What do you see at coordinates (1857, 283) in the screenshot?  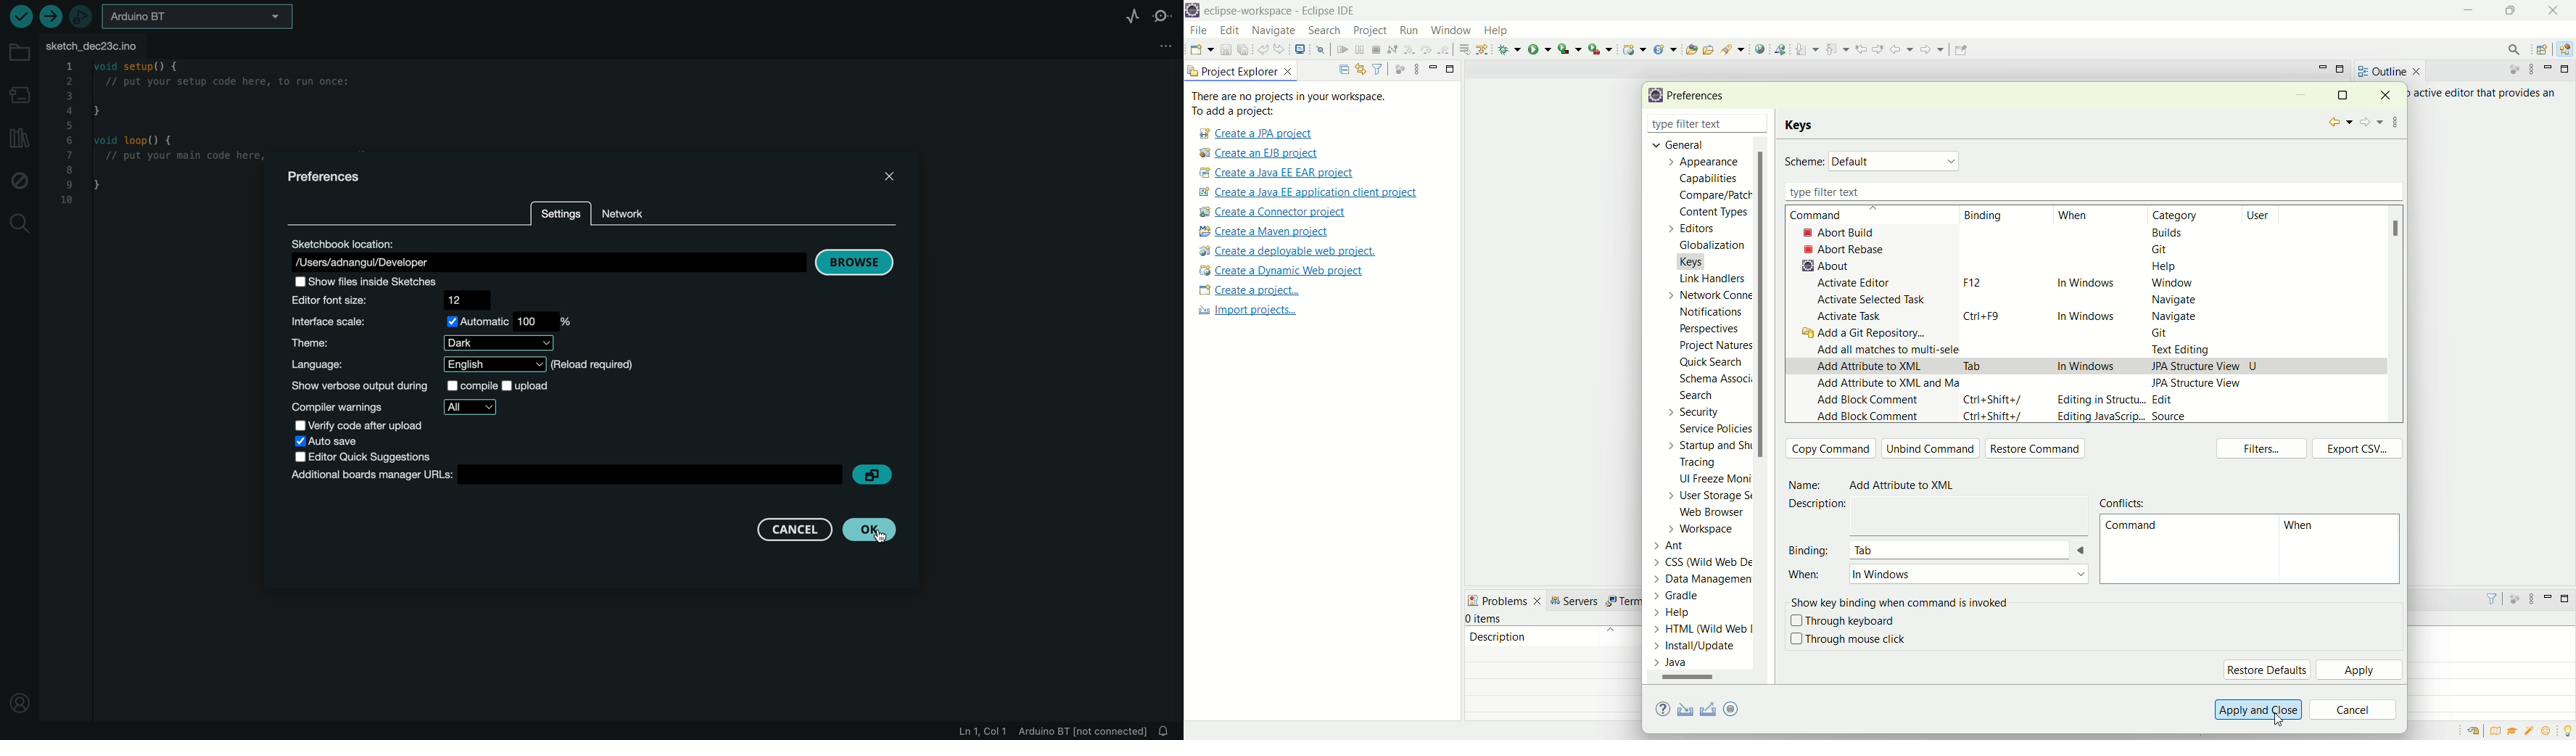 I see `activate editor` at bounding box center [1857, 283].